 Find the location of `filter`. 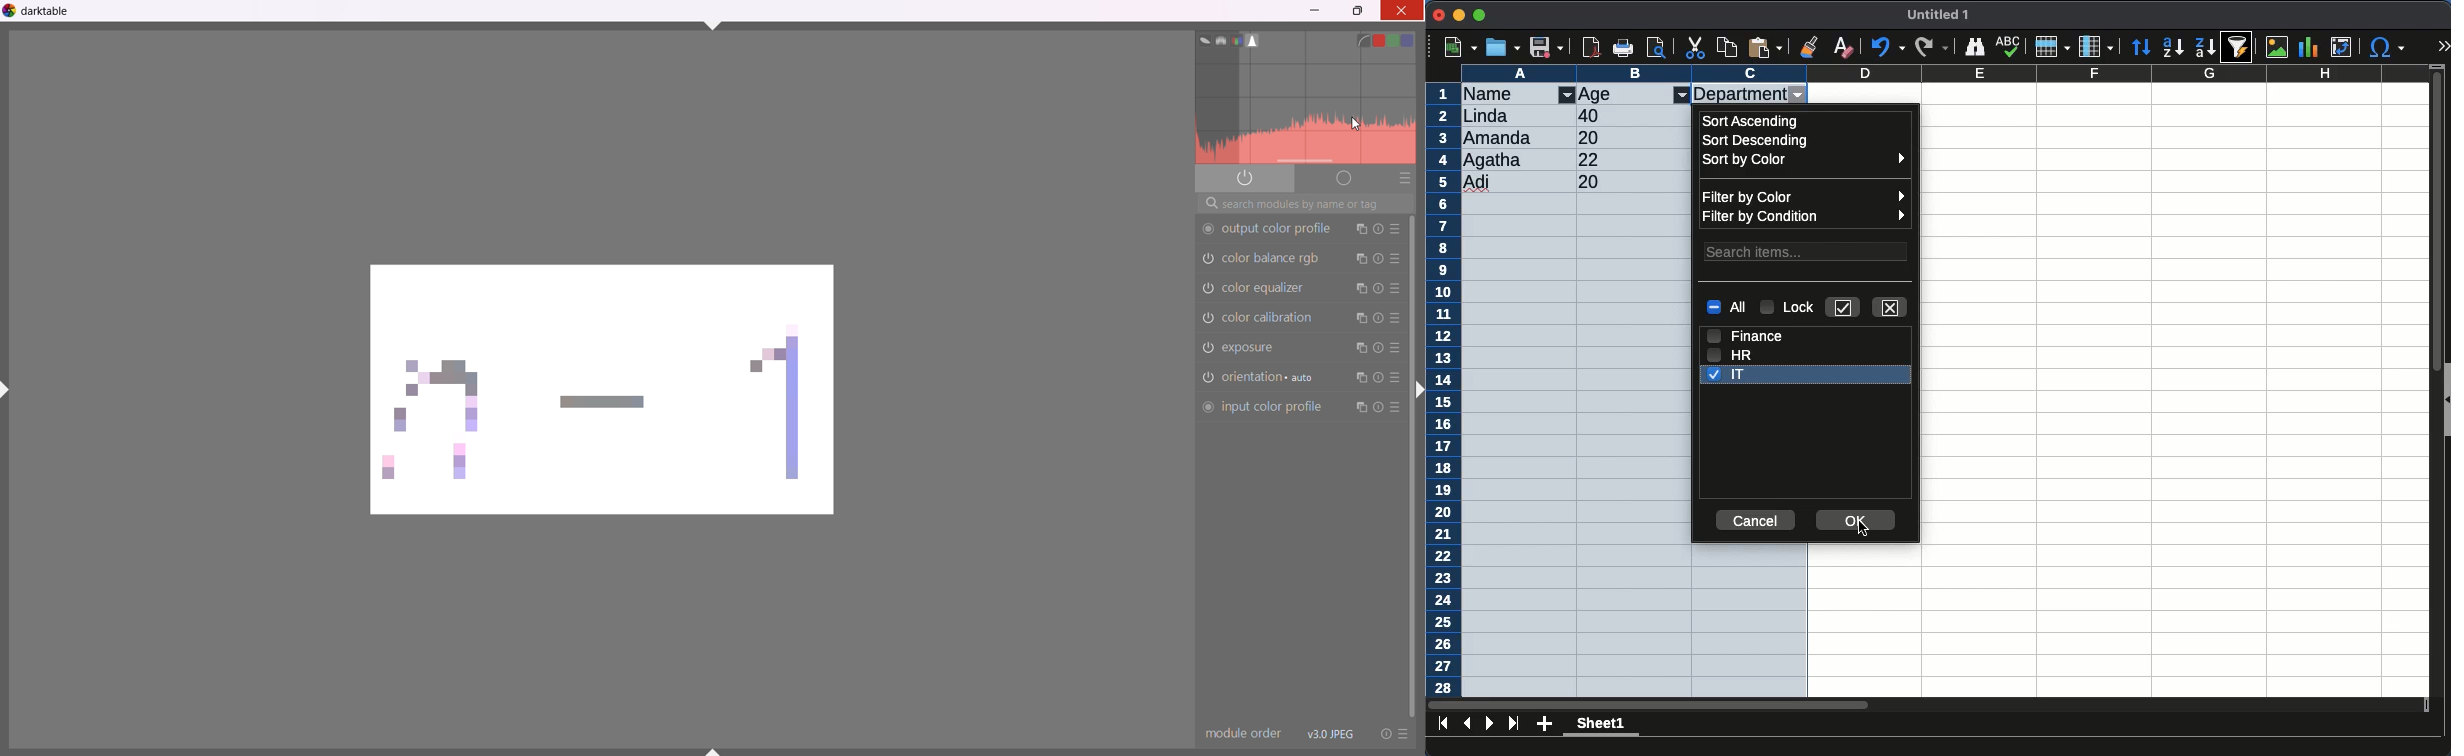

filter is located at coordinates (1798, 96).